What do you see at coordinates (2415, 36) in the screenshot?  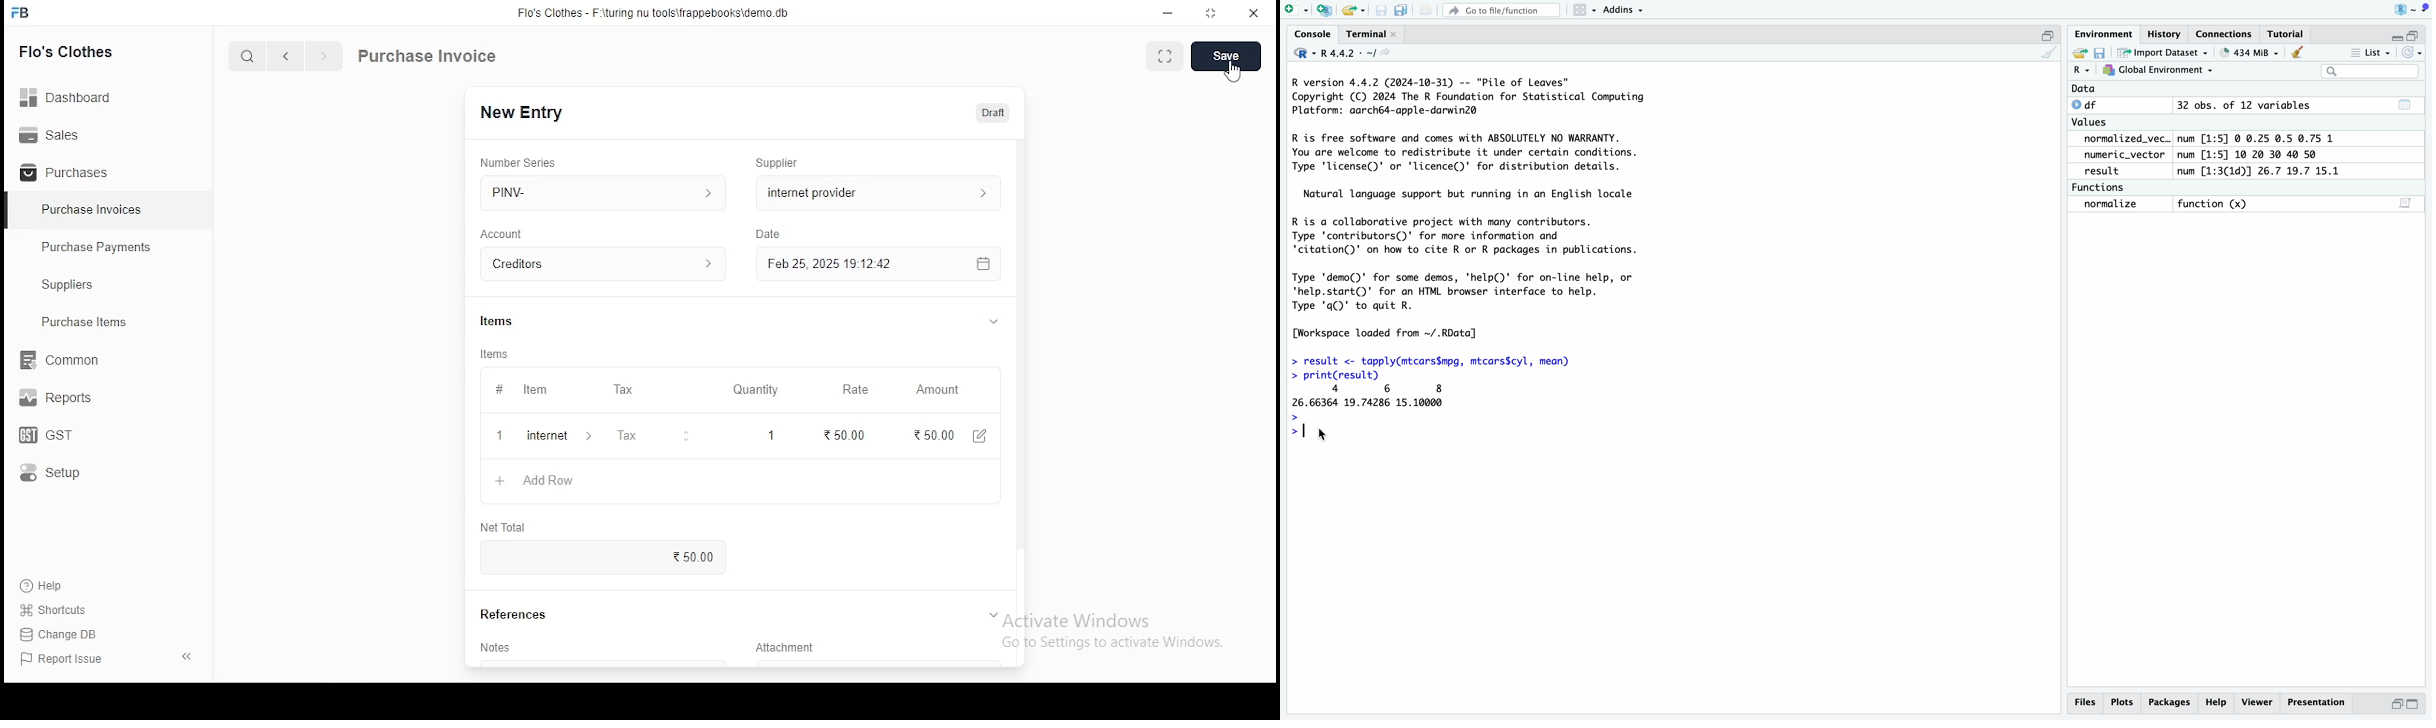 I see `Half height` at bounding box center [2415, 36].